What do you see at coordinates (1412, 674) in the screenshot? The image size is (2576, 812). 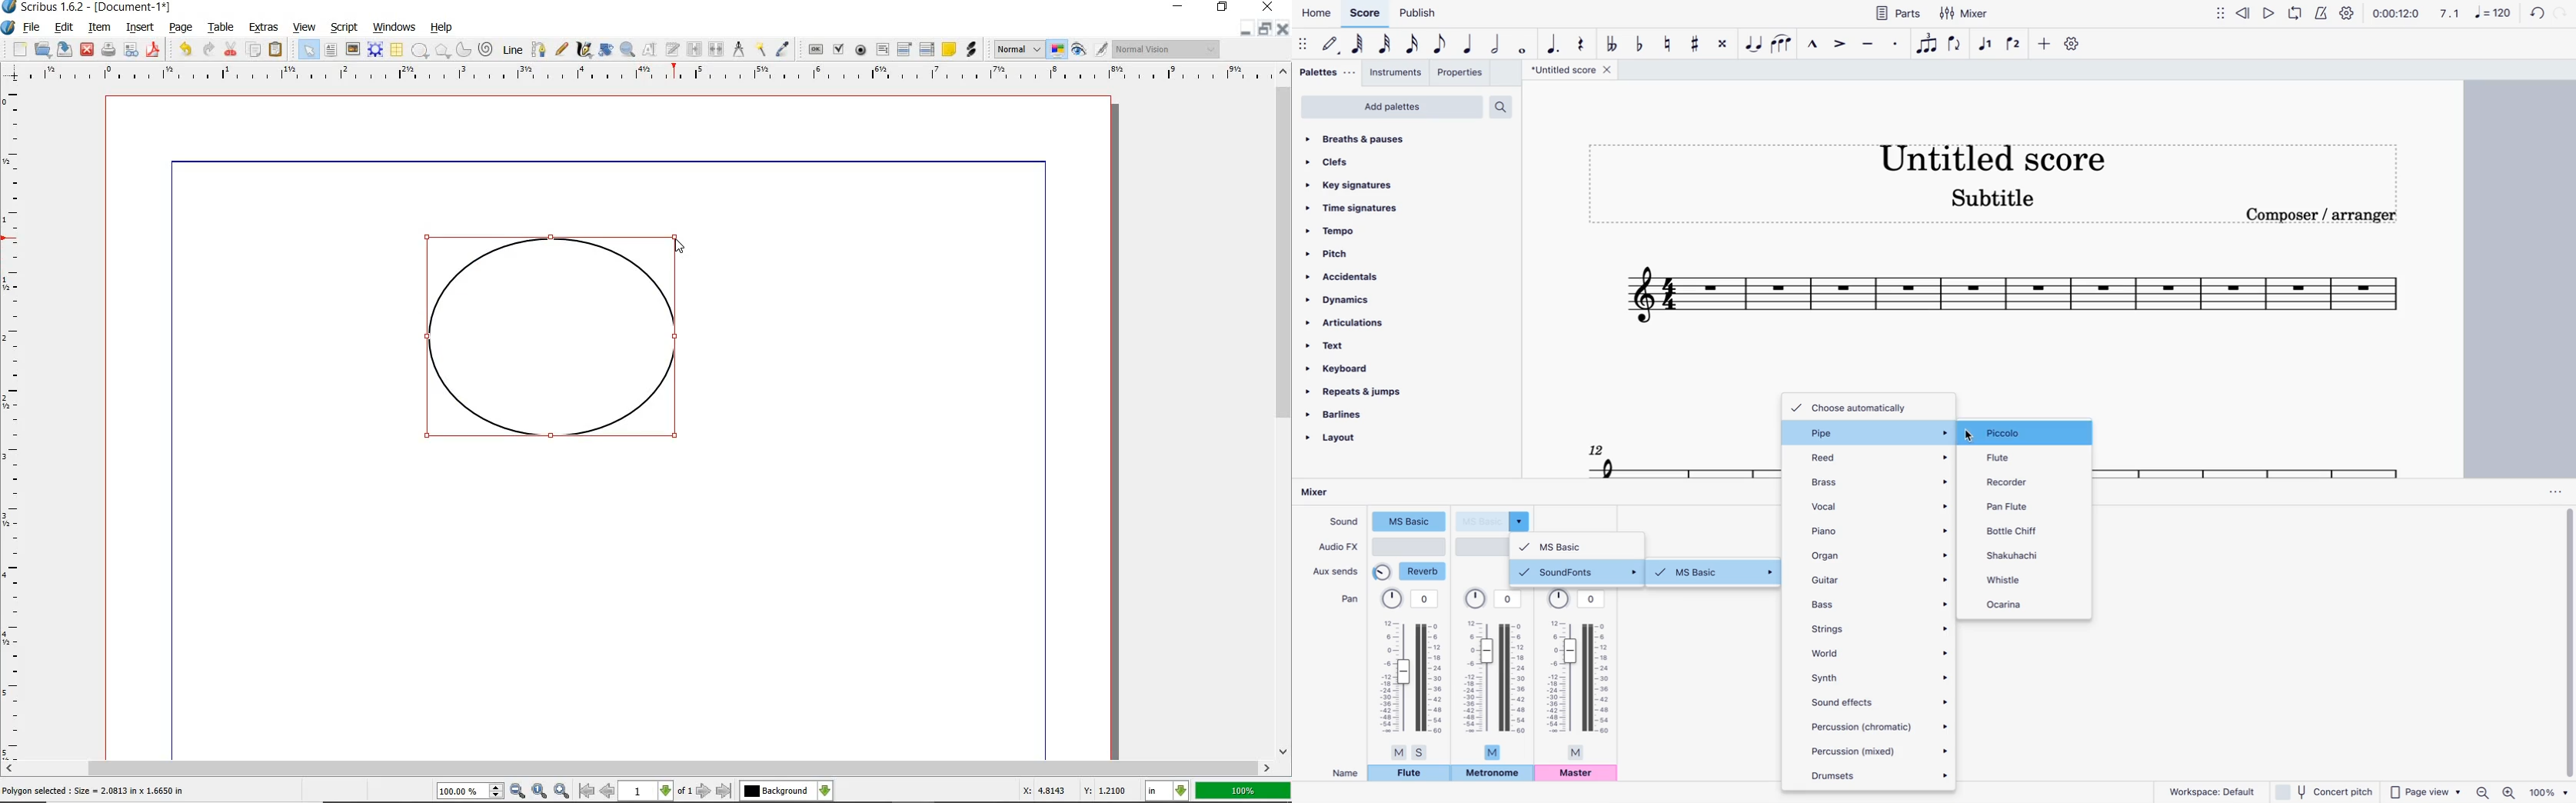 I see `pan` at bounding box center [1412, 674].